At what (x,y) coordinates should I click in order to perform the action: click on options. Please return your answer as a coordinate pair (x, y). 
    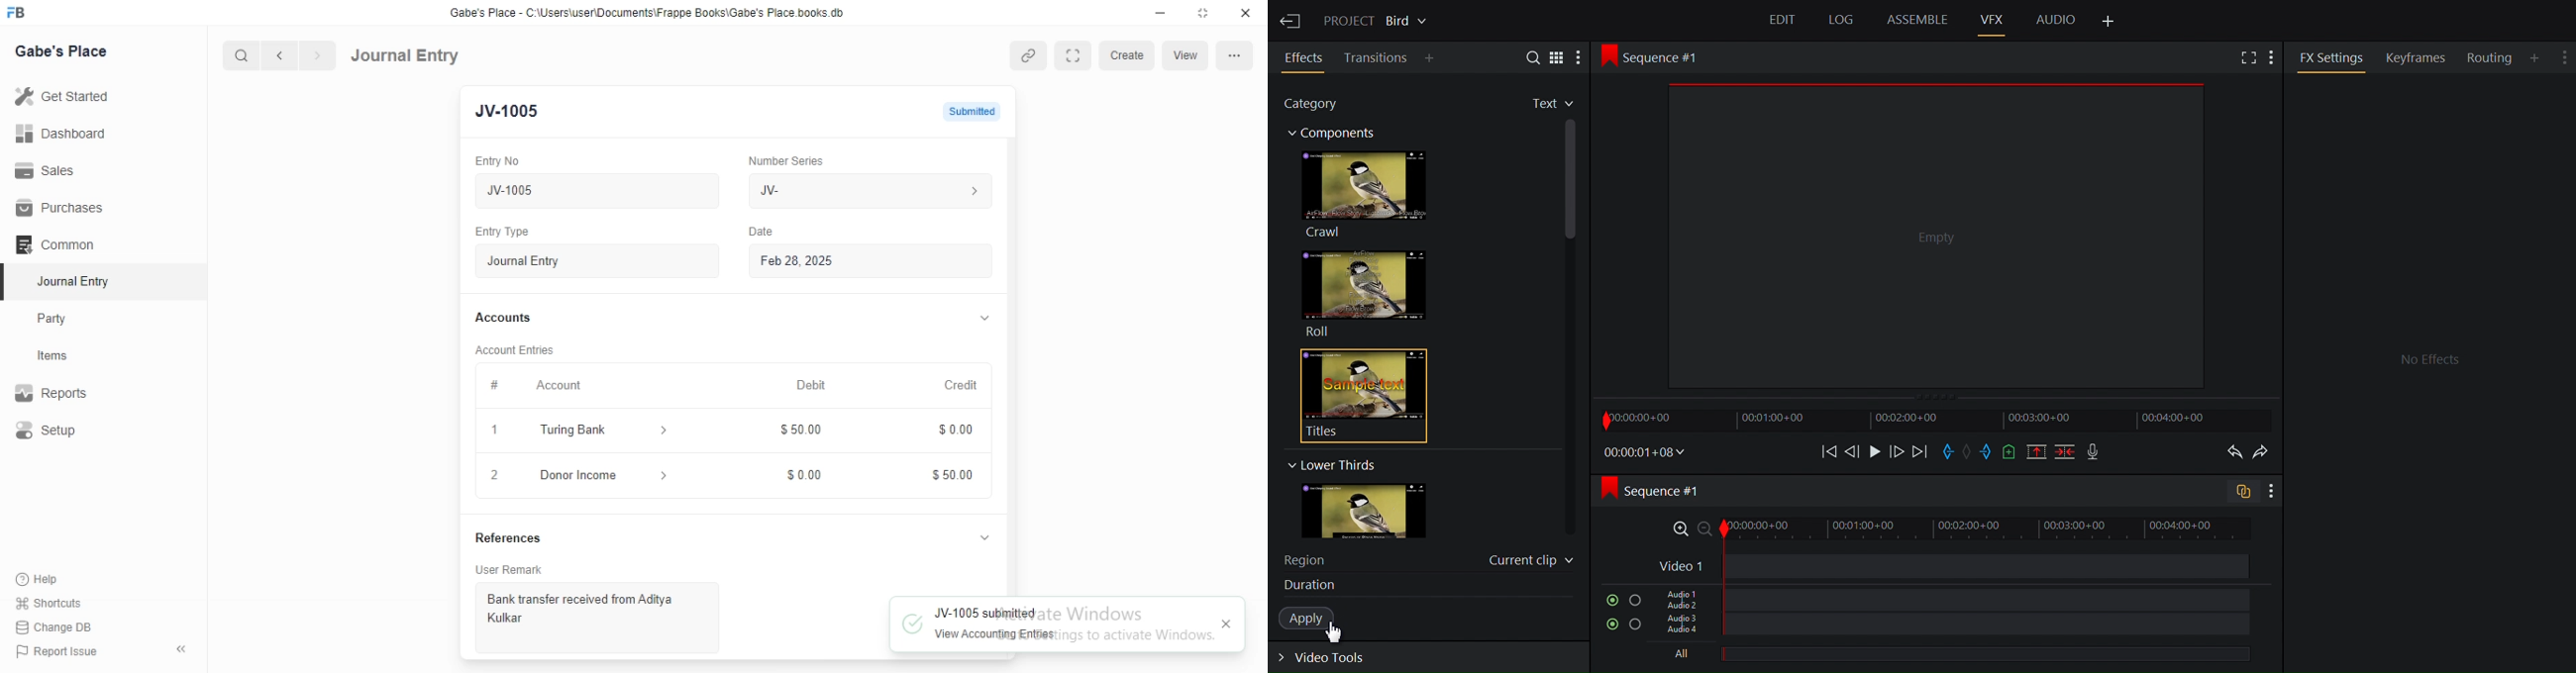
    Looking at the image, I should click on (1232, 53).